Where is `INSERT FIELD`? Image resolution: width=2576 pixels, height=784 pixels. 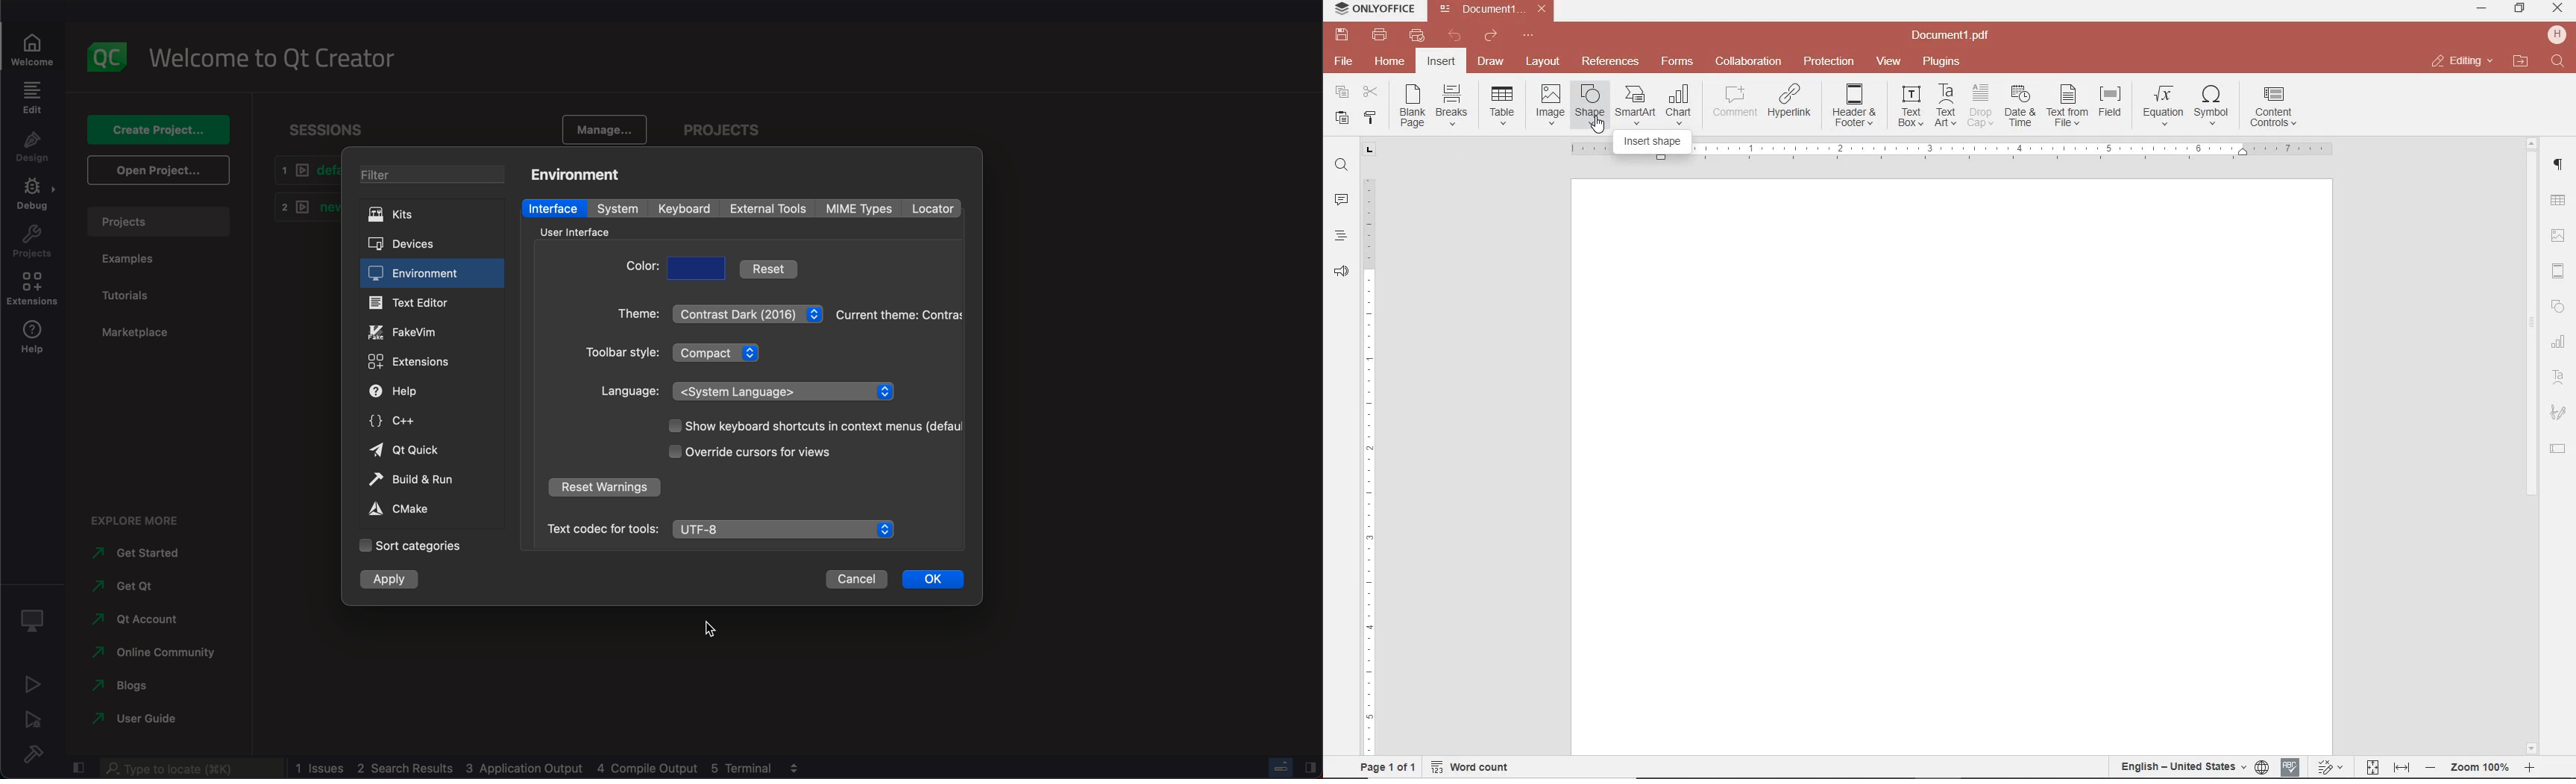
INSERT FIELD is located at coordinates (2111, 101).